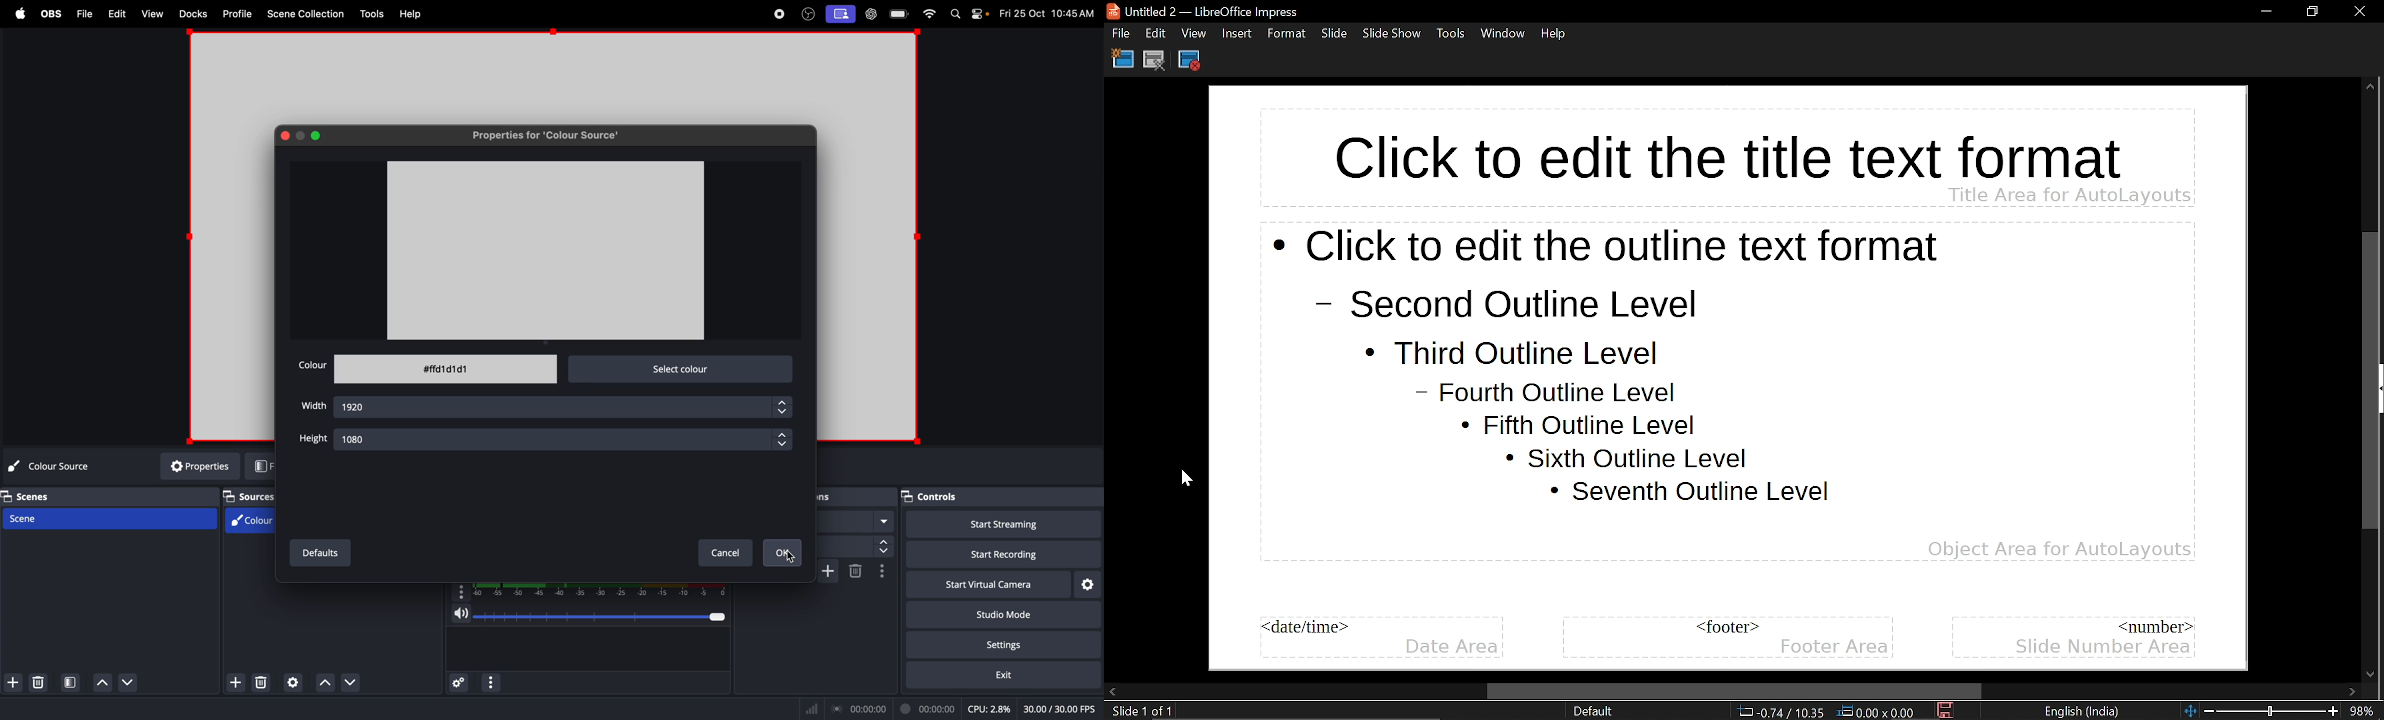  What do you see at coordinates (372, 14) in the screenshot?
I see `tools` at bounding box center [372, 14].